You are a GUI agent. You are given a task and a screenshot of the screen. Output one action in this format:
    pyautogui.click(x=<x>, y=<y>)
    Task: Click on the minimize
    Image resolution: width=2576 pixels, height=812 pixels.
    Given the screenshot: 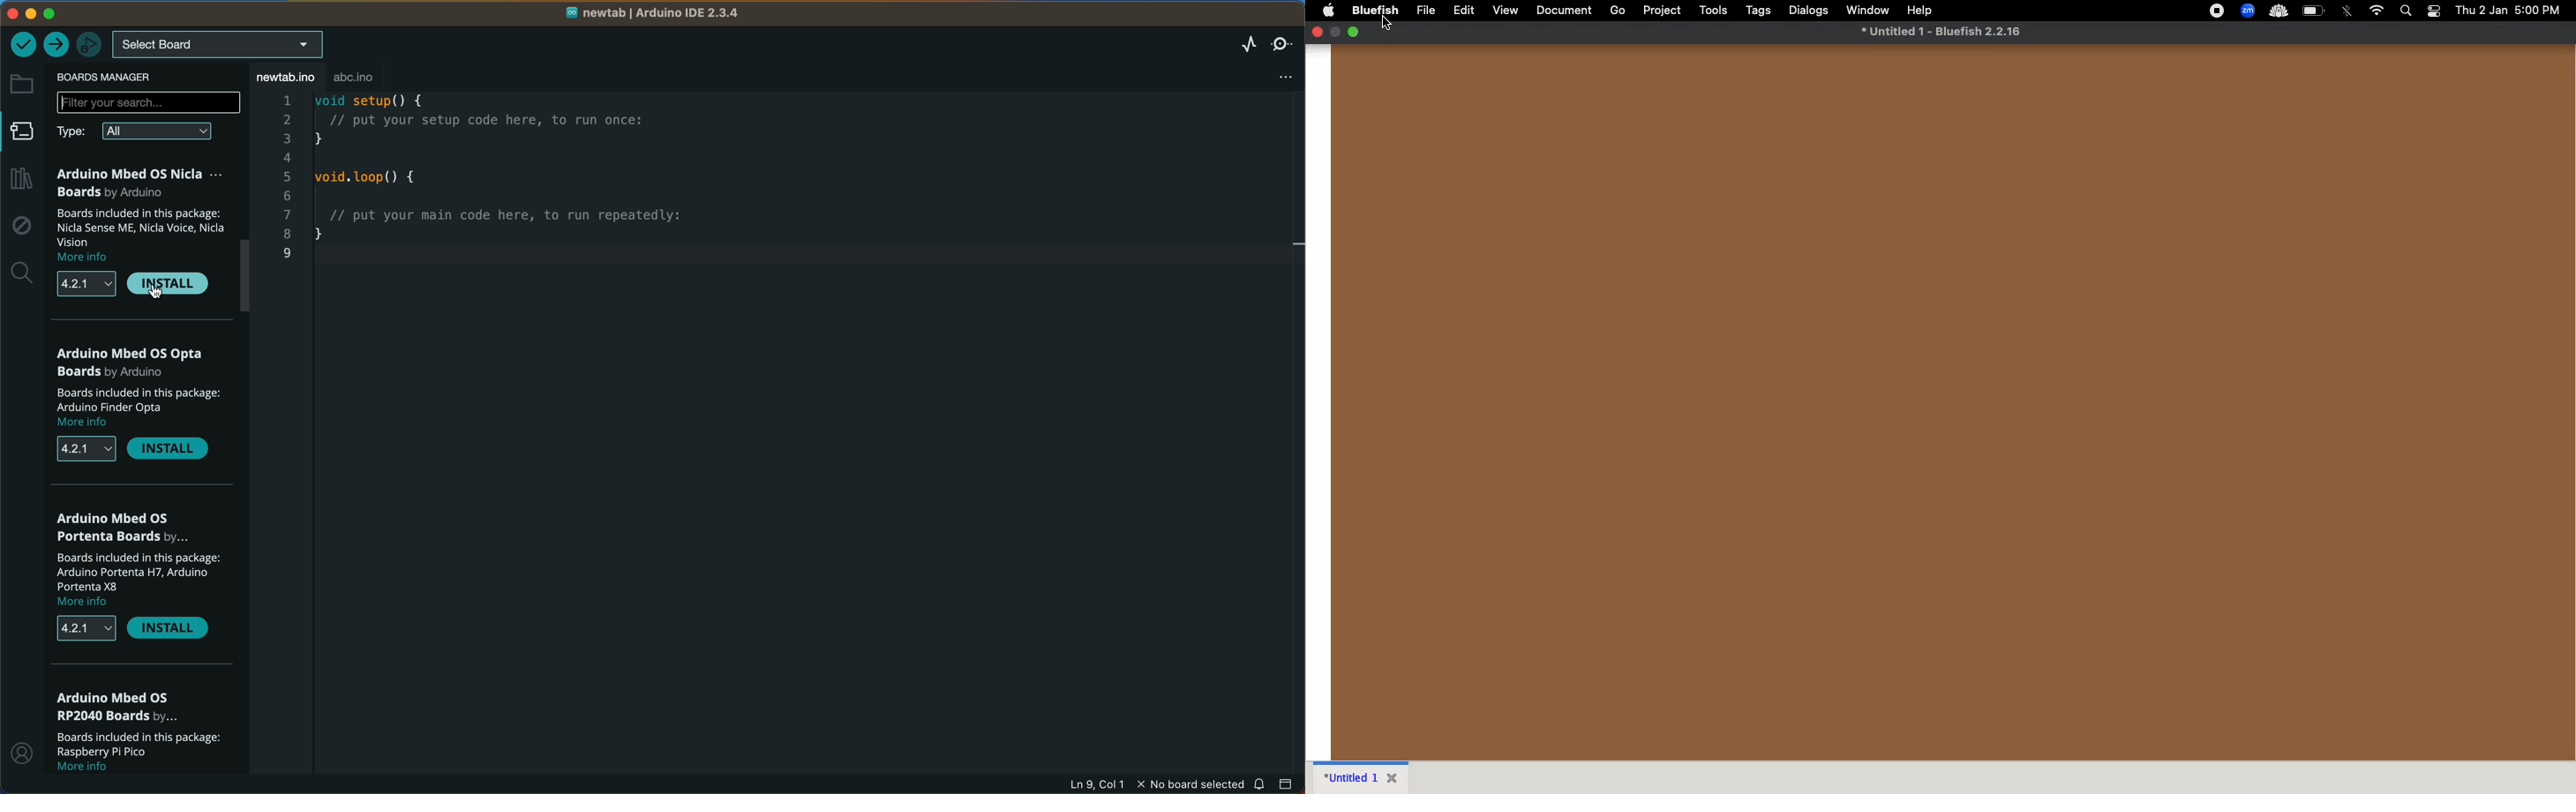 What is the action you would take?
    pyautogui.click(x=1337, y=32)
    